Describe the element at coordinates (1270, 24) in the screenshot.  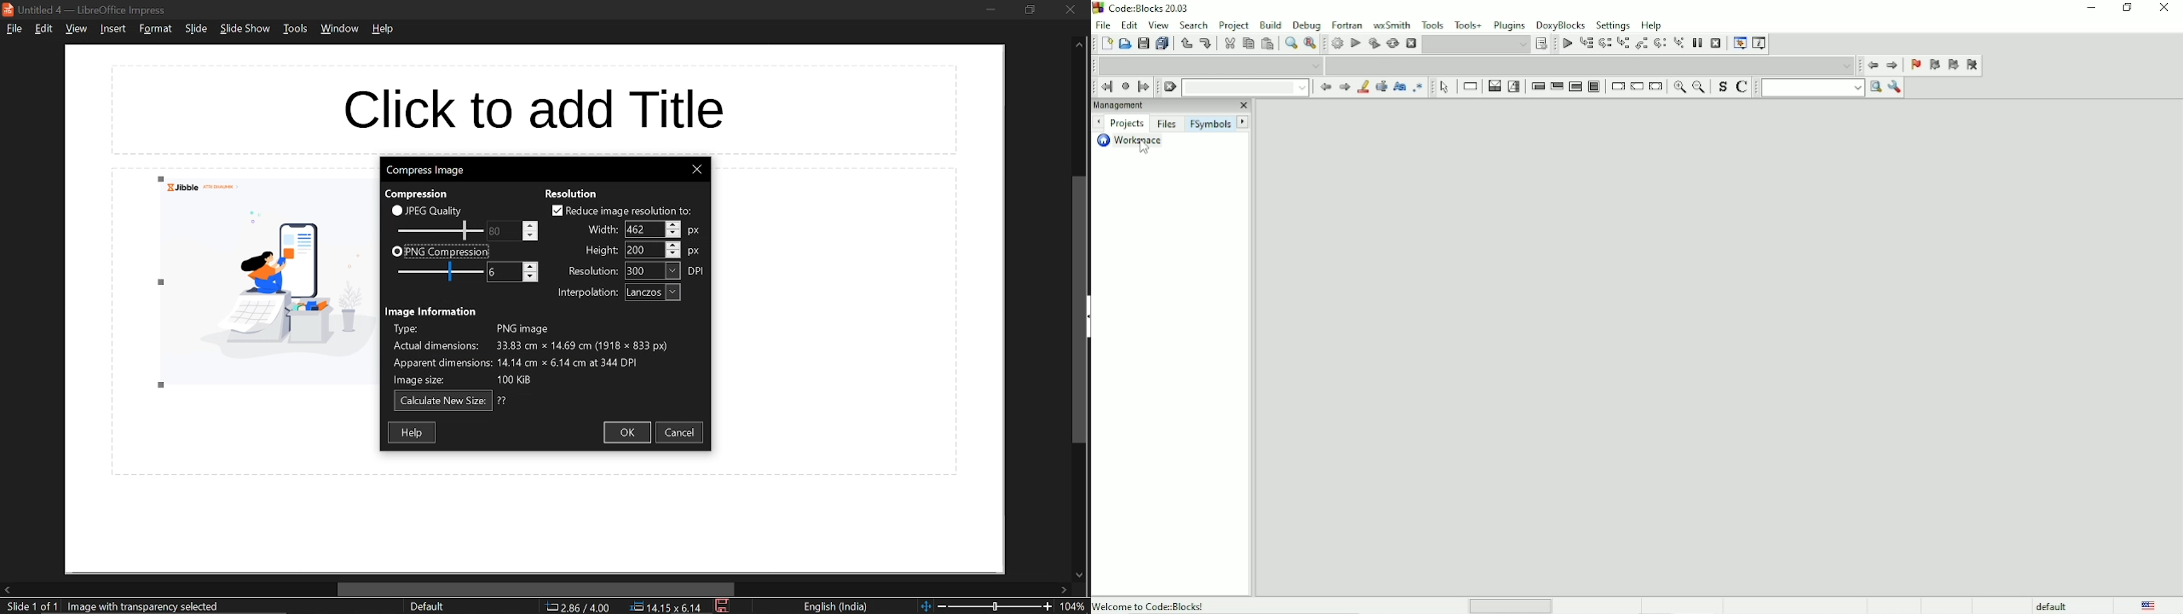
I see `Build` at that location.